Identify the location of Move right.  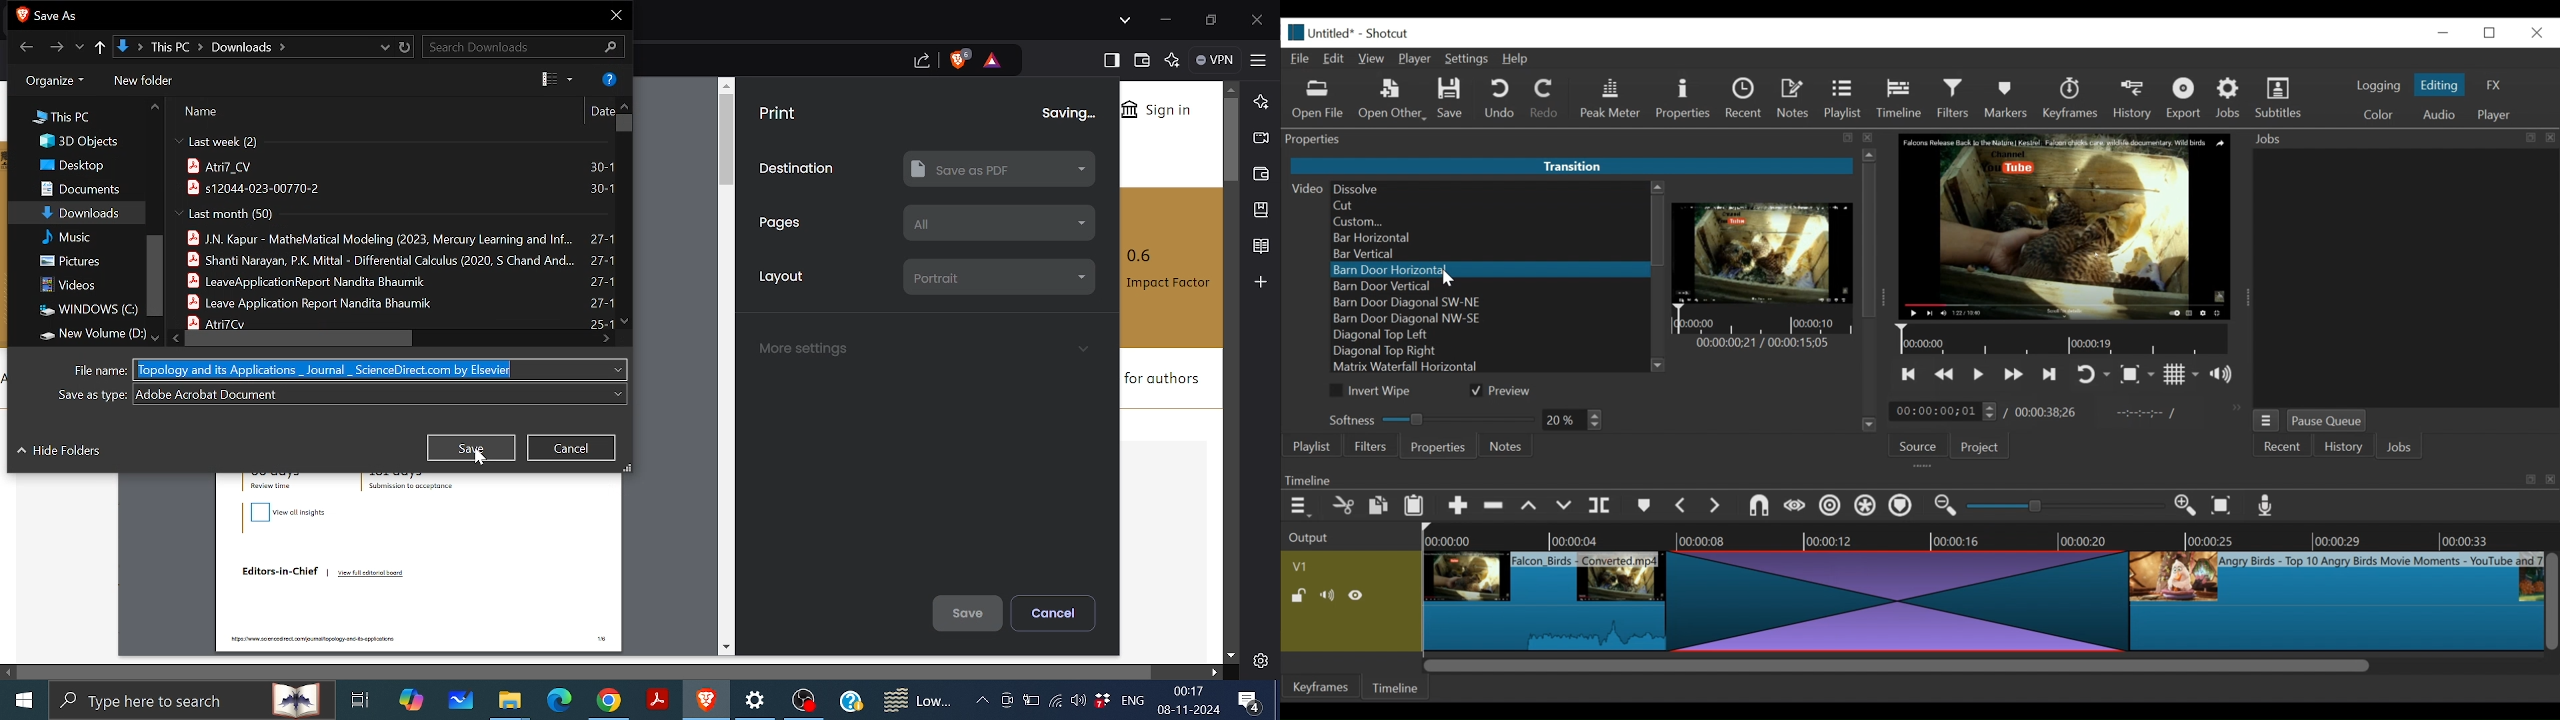
(606, 339).